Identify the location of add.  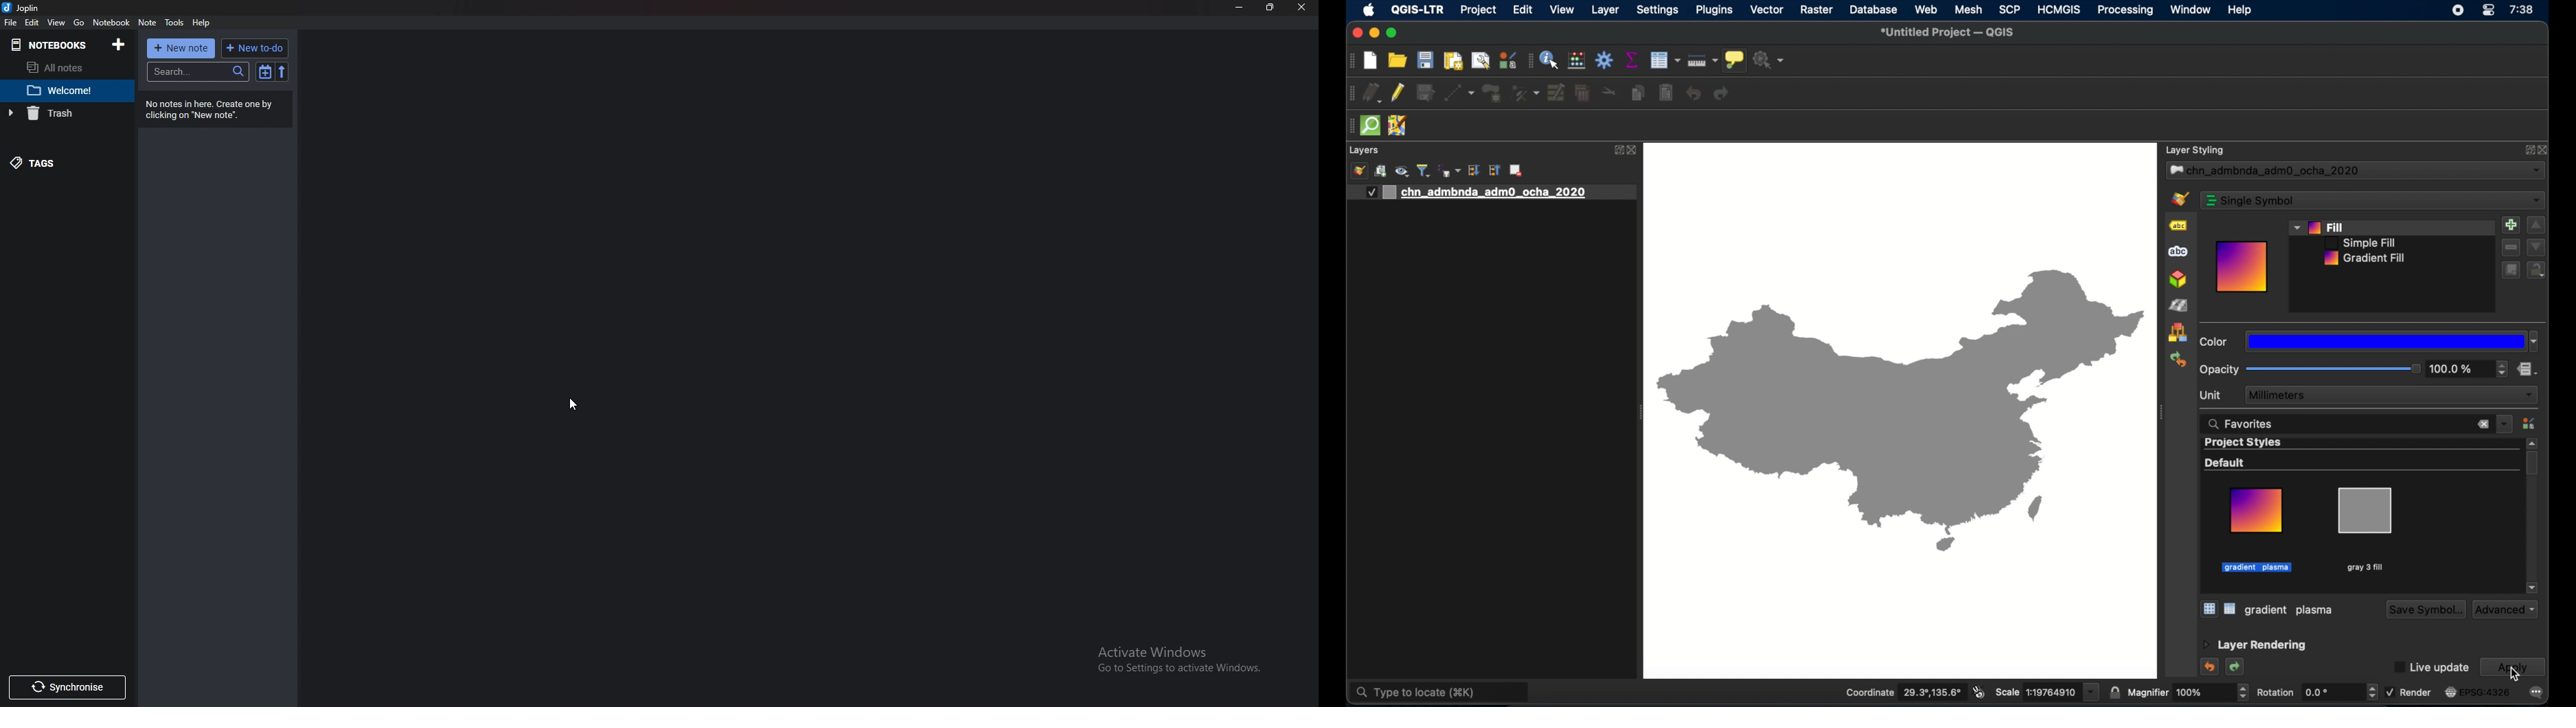
(2511, 225).